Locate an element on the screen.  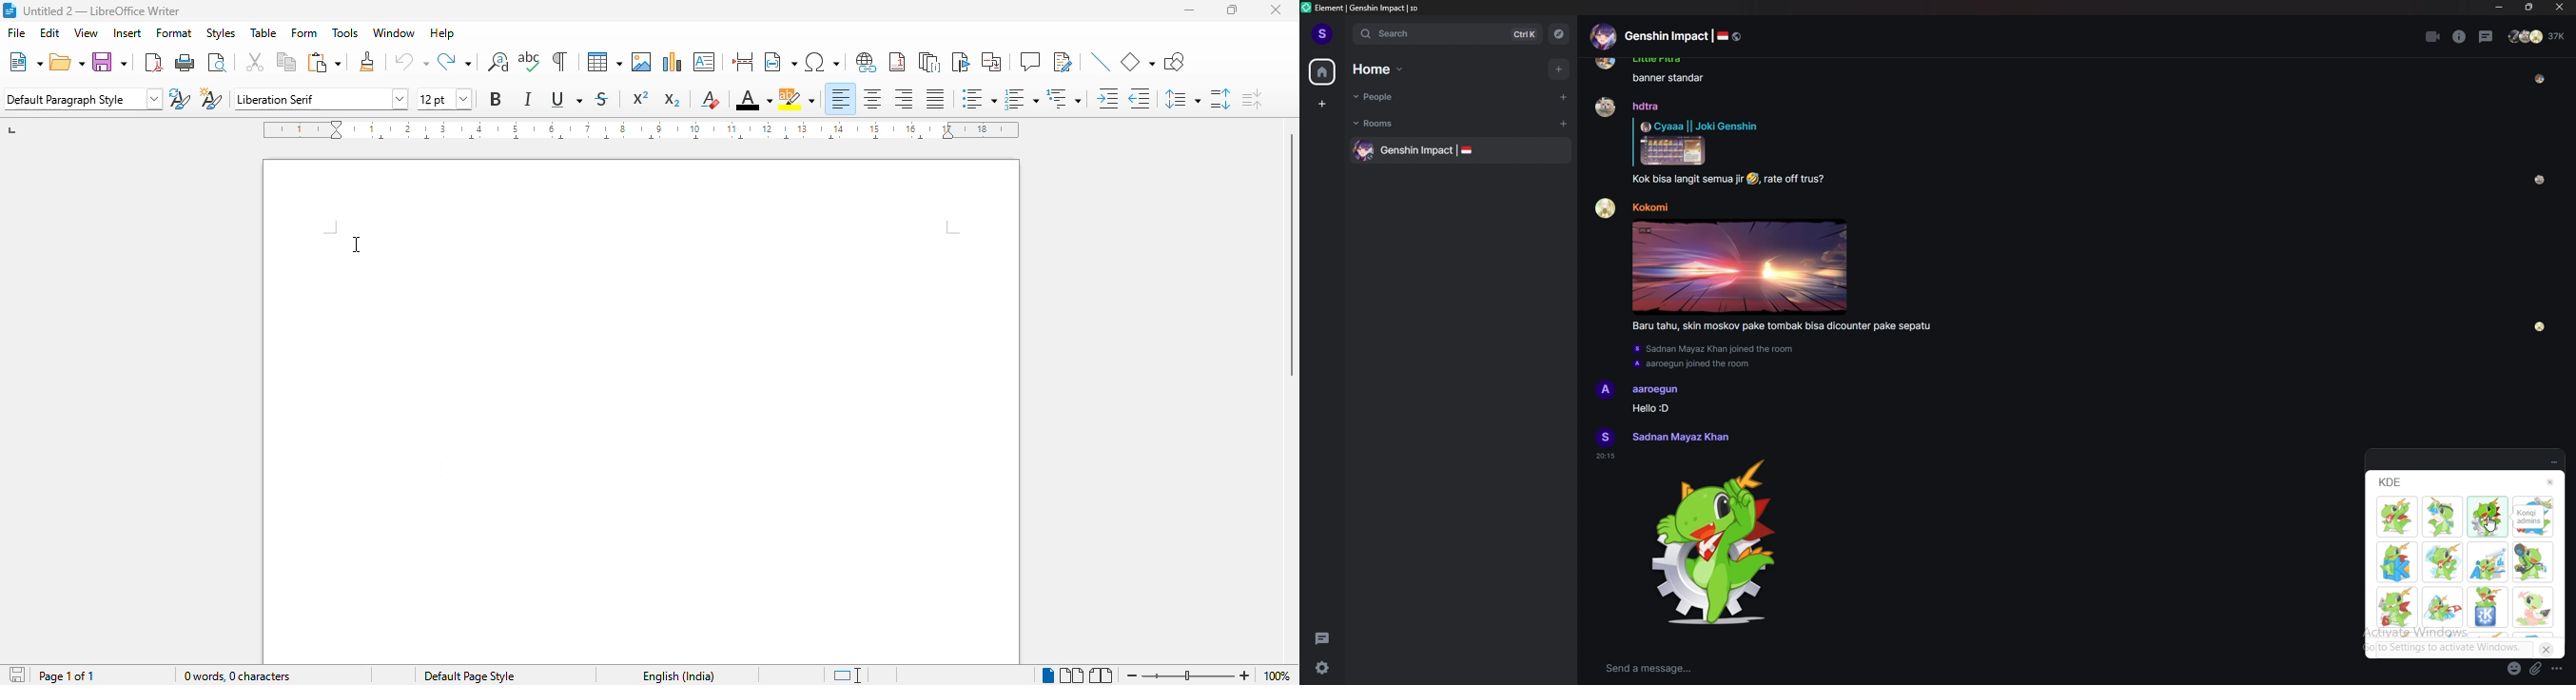
search is located at coordinates (1445, 33).